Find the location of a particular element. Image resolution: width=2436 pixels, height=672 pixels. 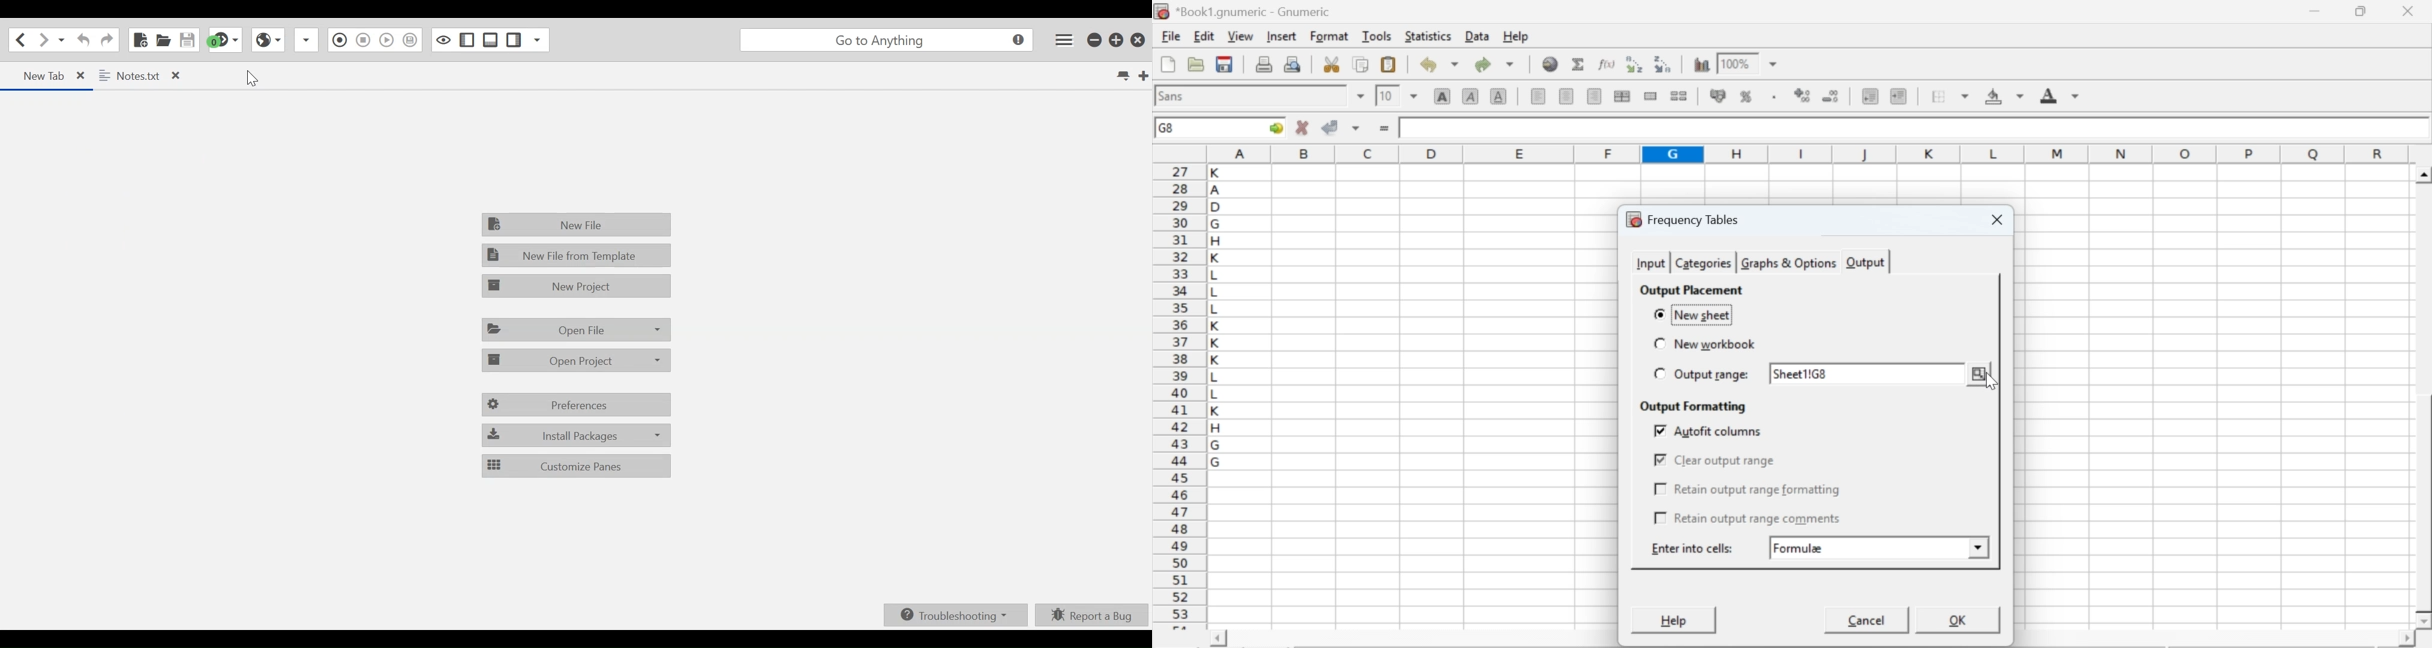

insert hyperlink is located at coordinates (1551, 64).